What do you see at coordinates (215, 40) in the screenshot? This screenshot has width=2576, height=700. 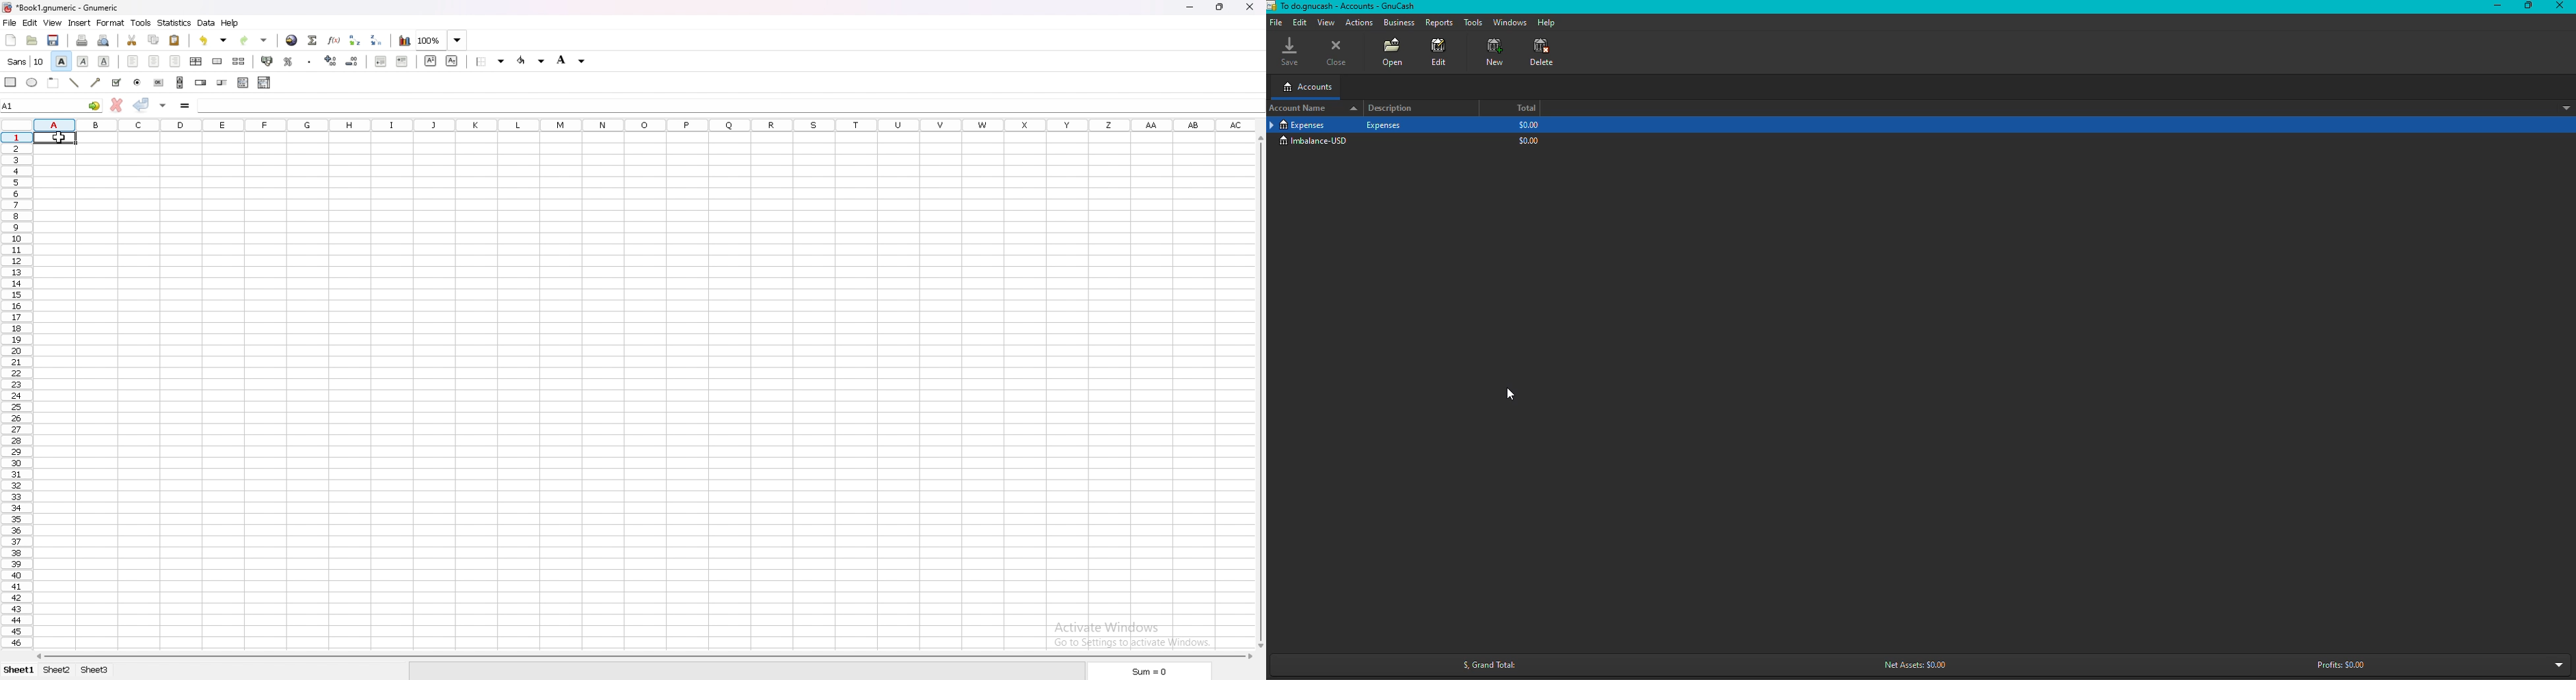 I see `undo` at bounding box center [215, 40].